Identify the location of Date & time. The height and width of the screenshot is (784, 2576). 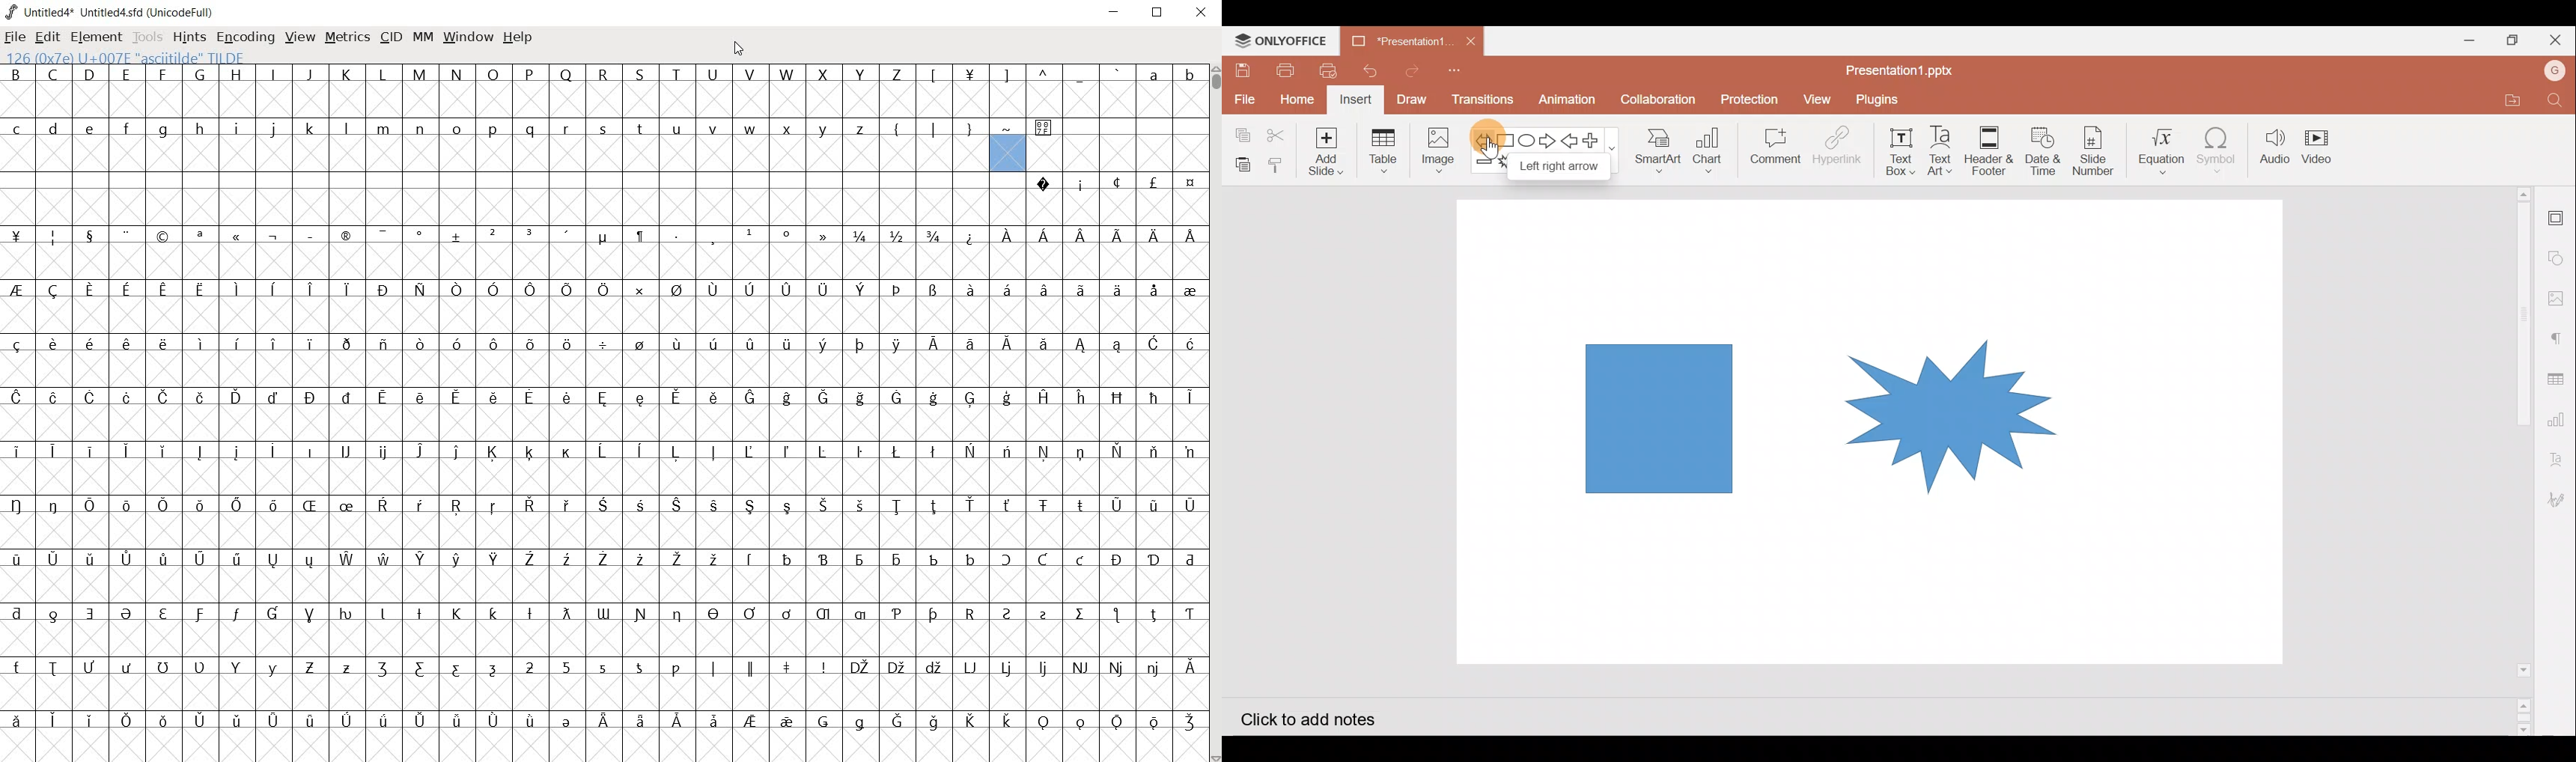
(2044, 151).